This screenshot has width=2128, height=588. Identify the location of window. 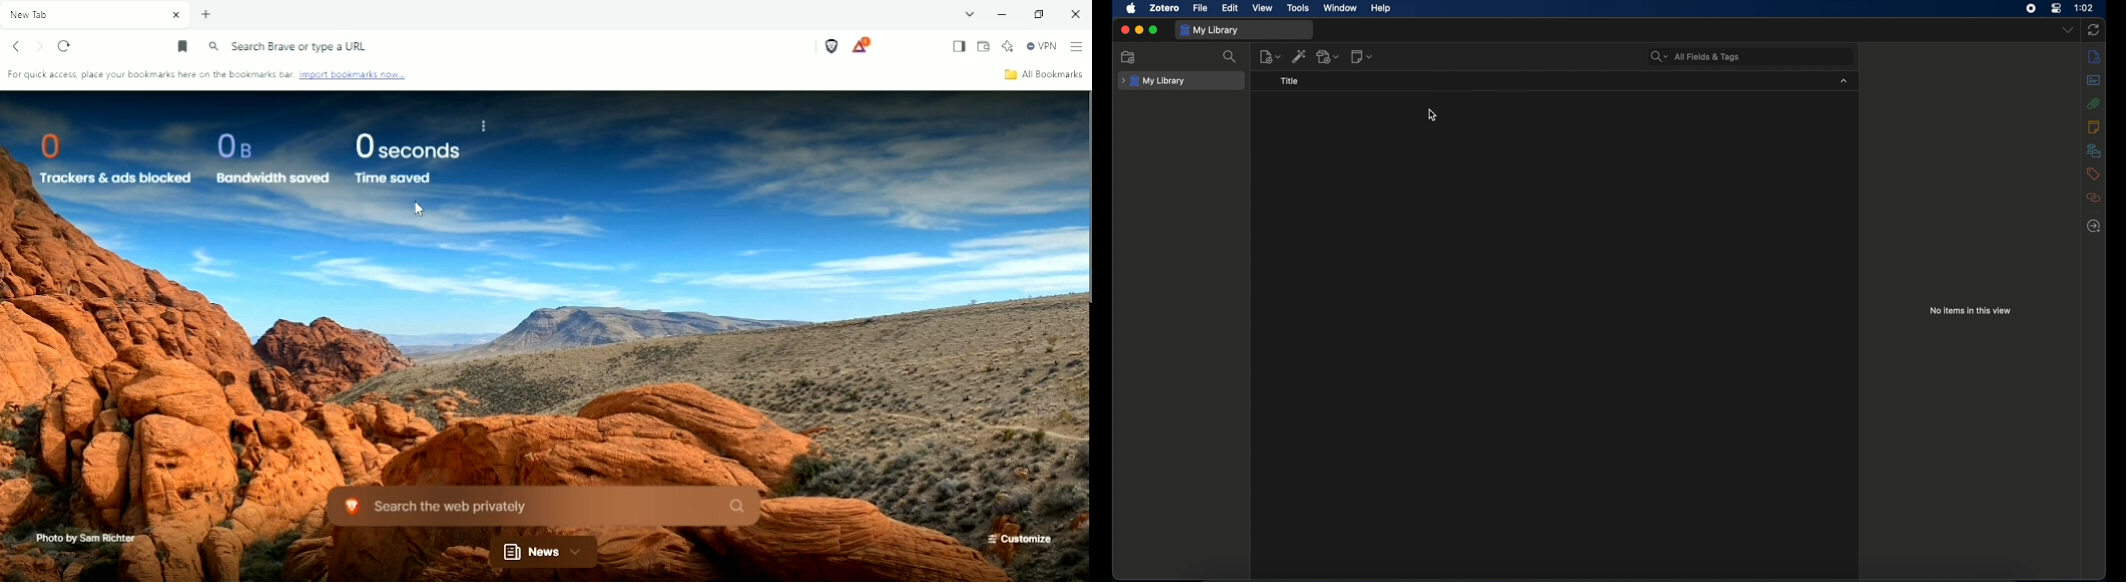
(1340, 7).